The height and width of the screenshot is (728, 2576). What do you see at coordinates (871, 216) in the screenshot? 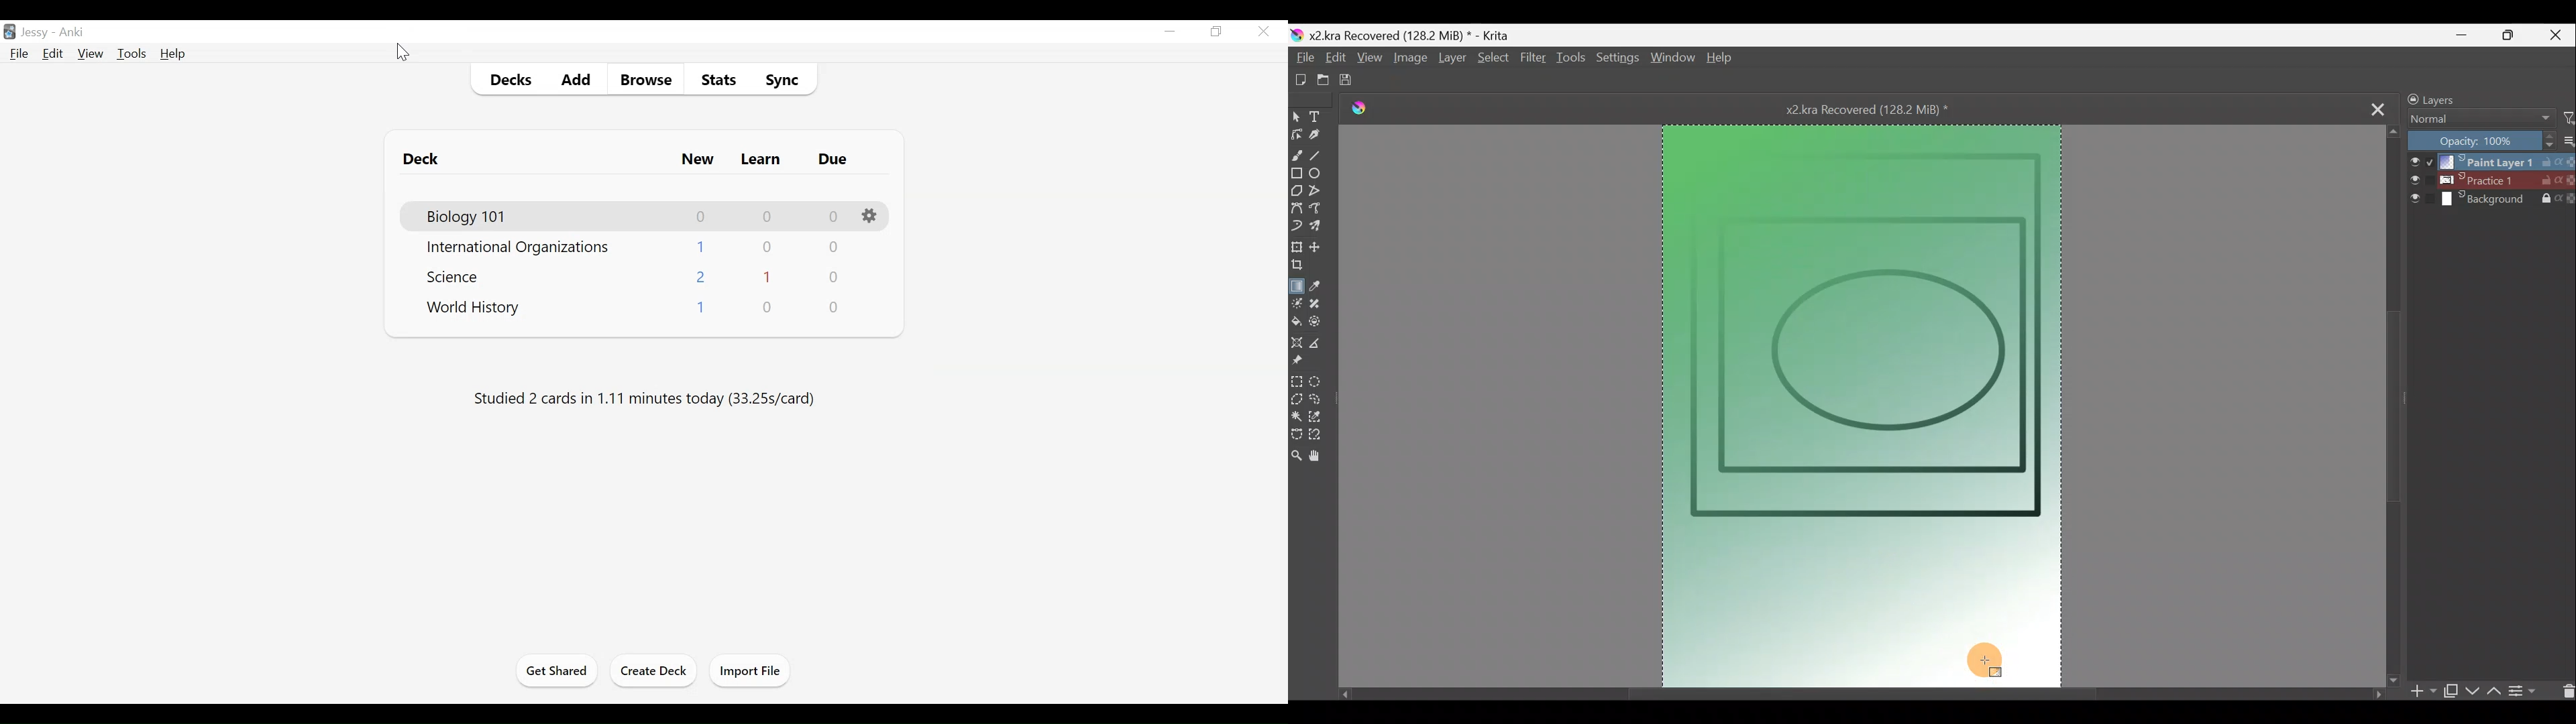
I see `Options` at bounding box center [871, 216].